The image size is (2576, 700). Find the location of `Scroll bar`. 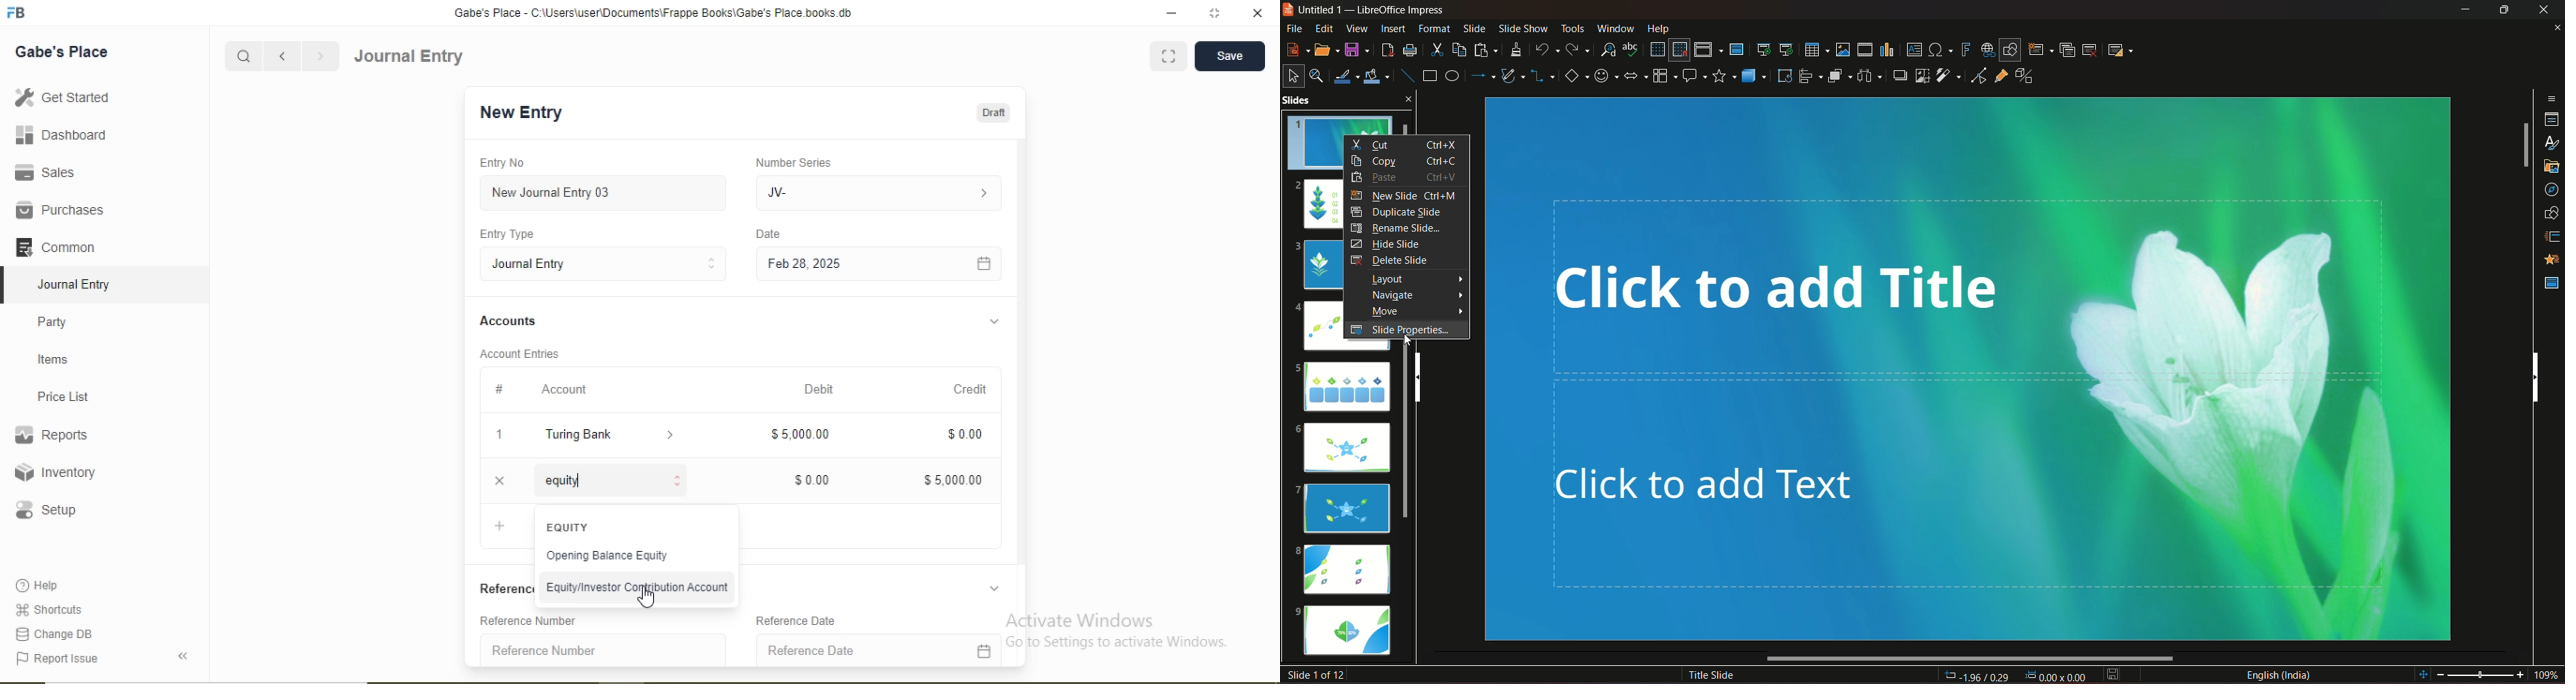

Scroll bar is located at coordinates (1021, 386).